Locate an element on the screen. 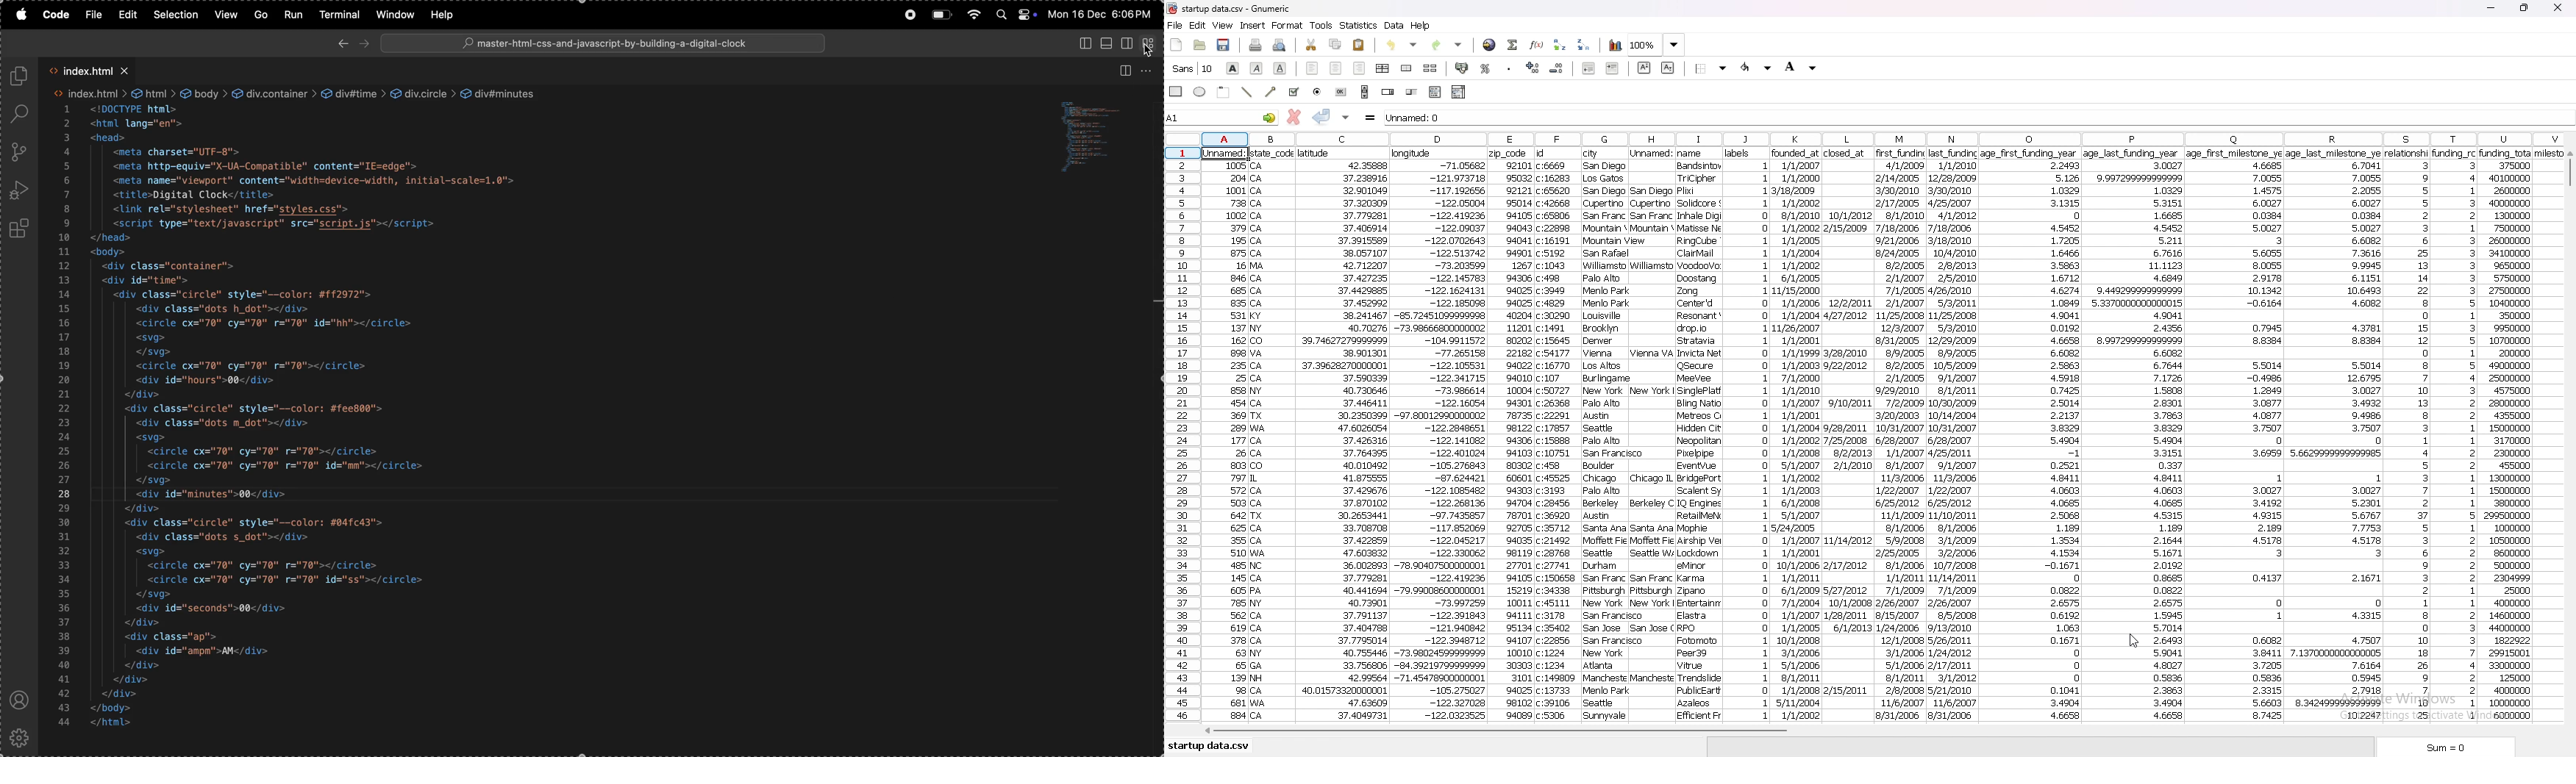  border is located at coordinates (1712, 68).